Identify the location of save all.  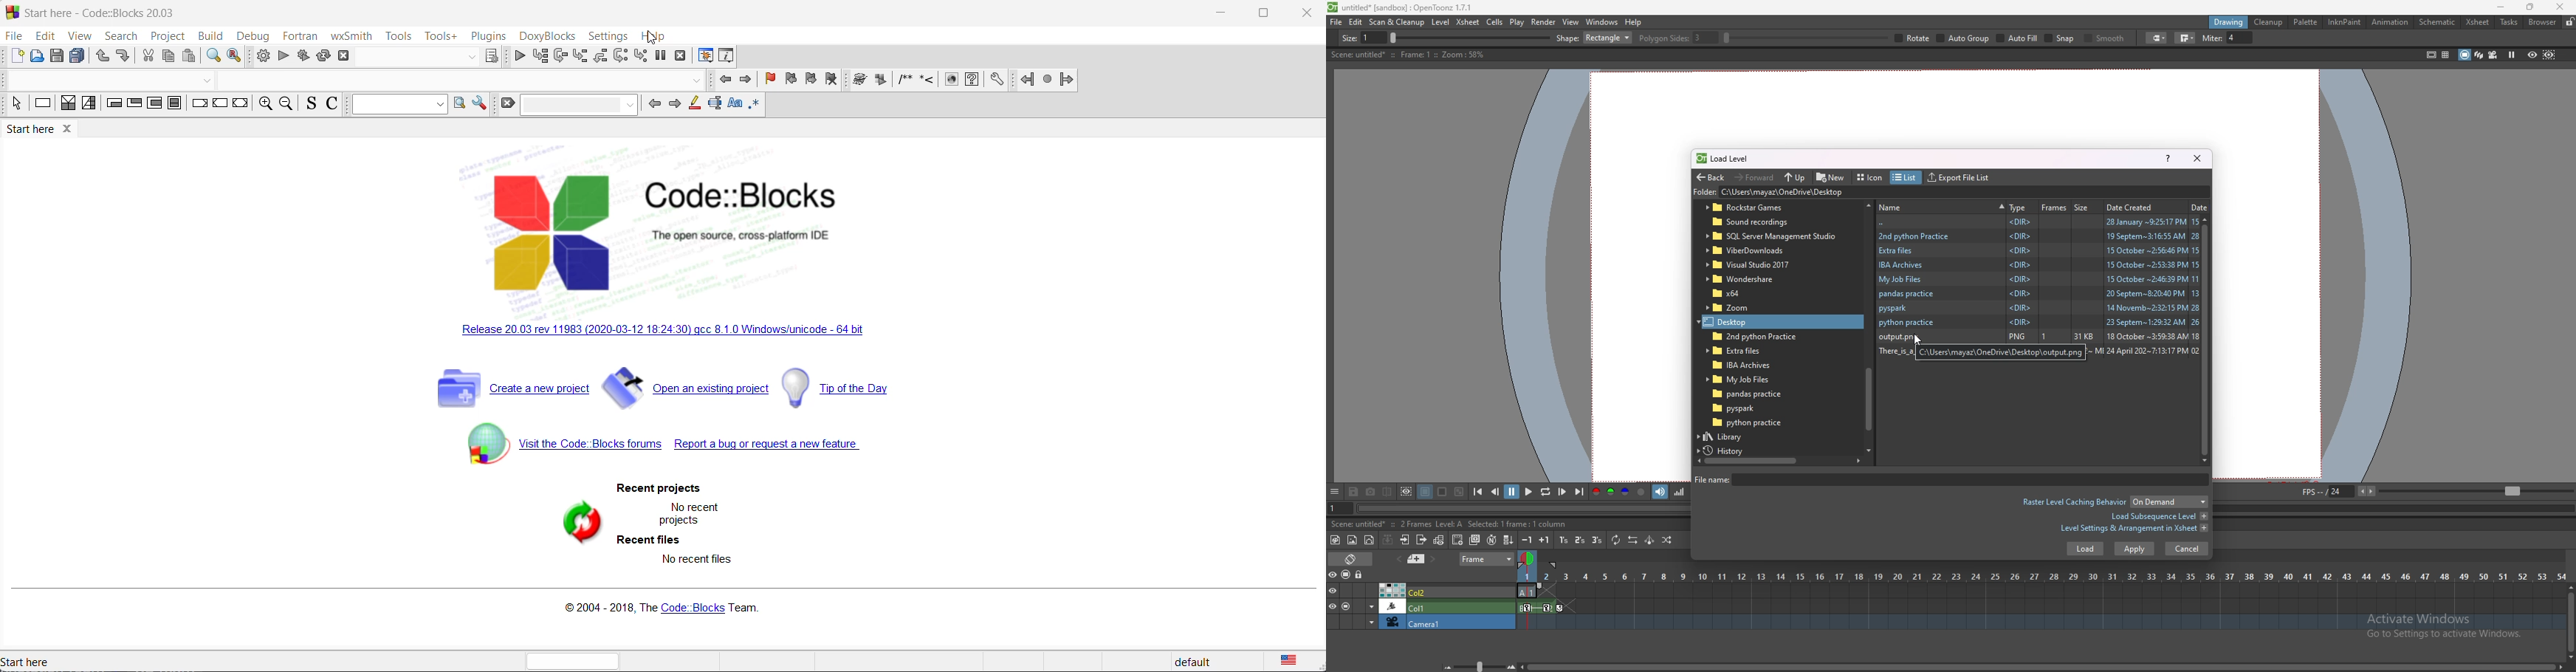
(78, 56).